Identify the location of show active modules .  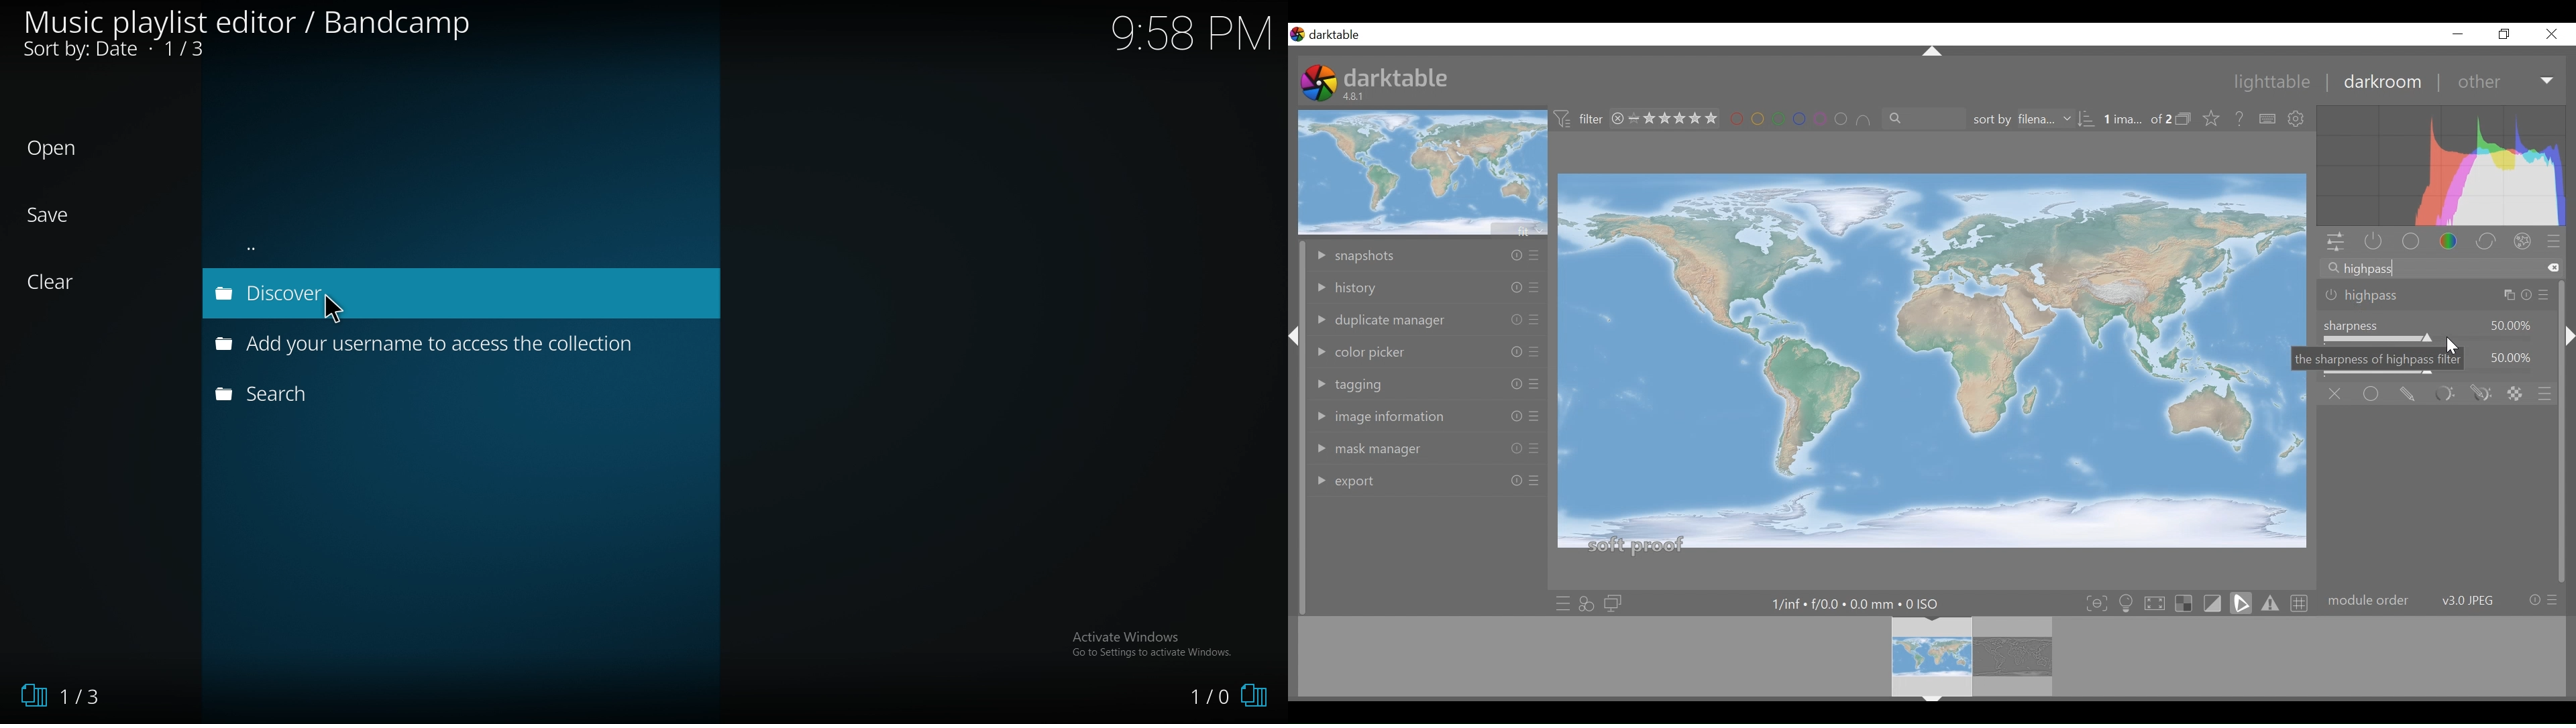
(2372, 243).